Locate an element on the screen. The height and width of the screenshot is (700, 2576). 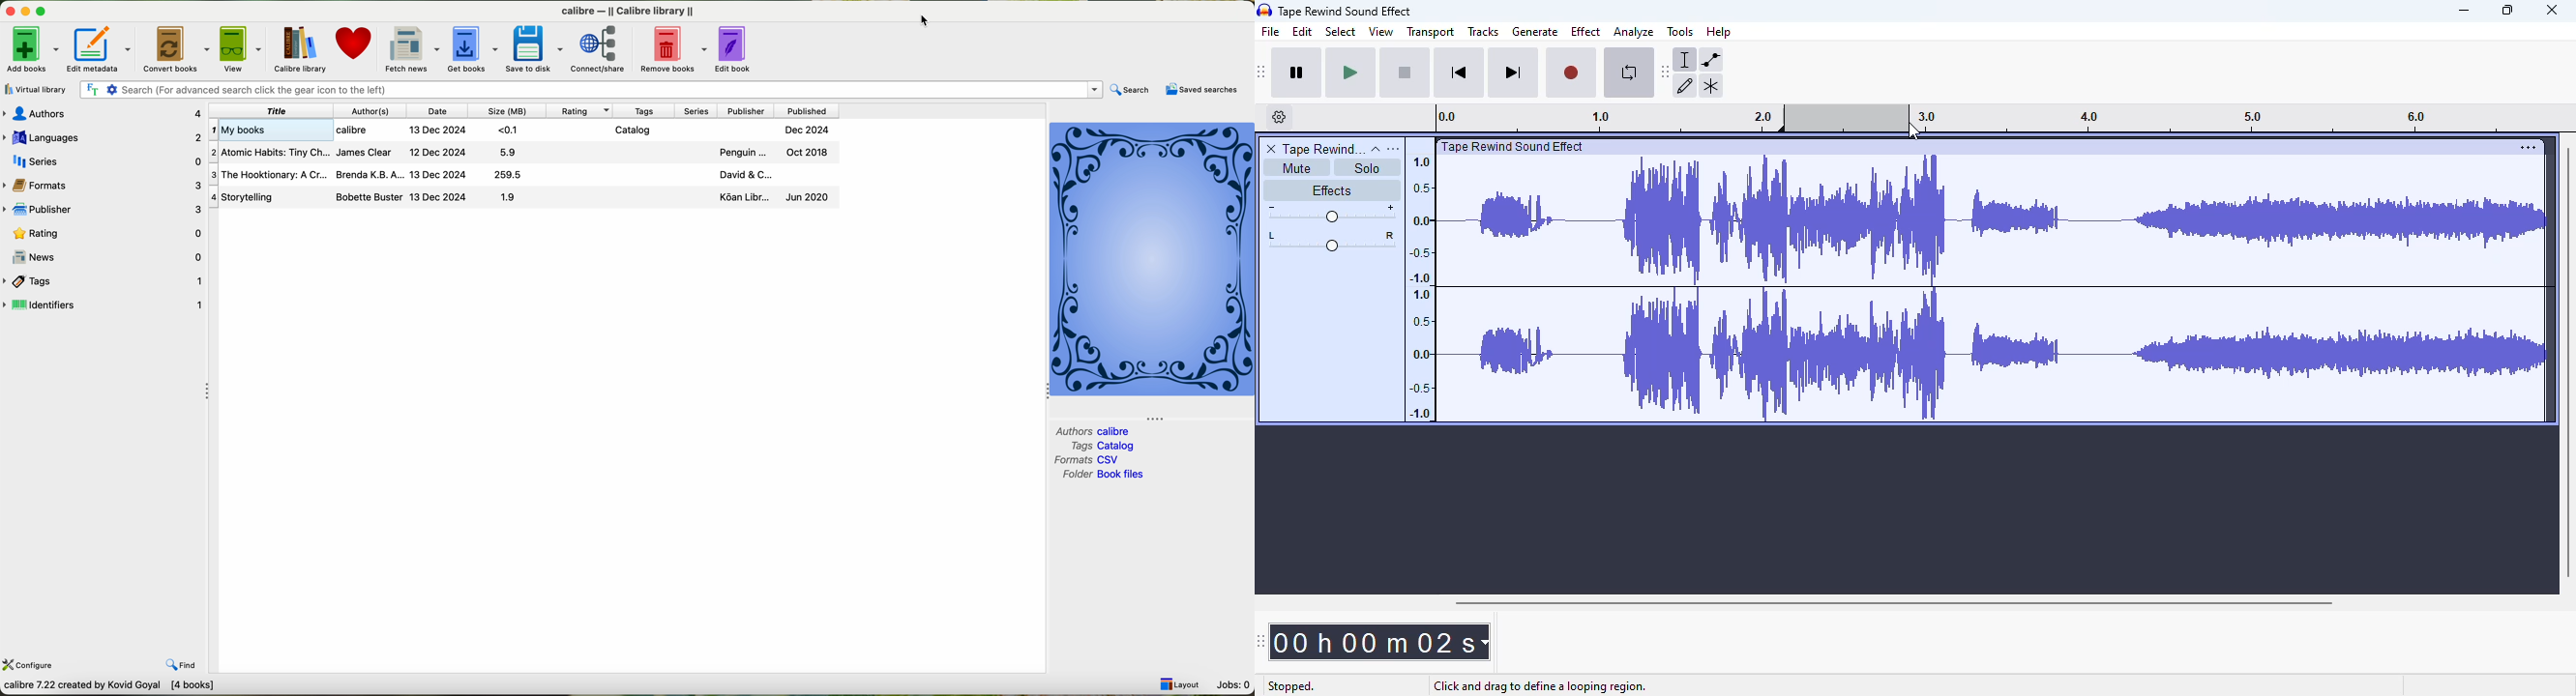
collapse is located at coordinates (1166, 416).